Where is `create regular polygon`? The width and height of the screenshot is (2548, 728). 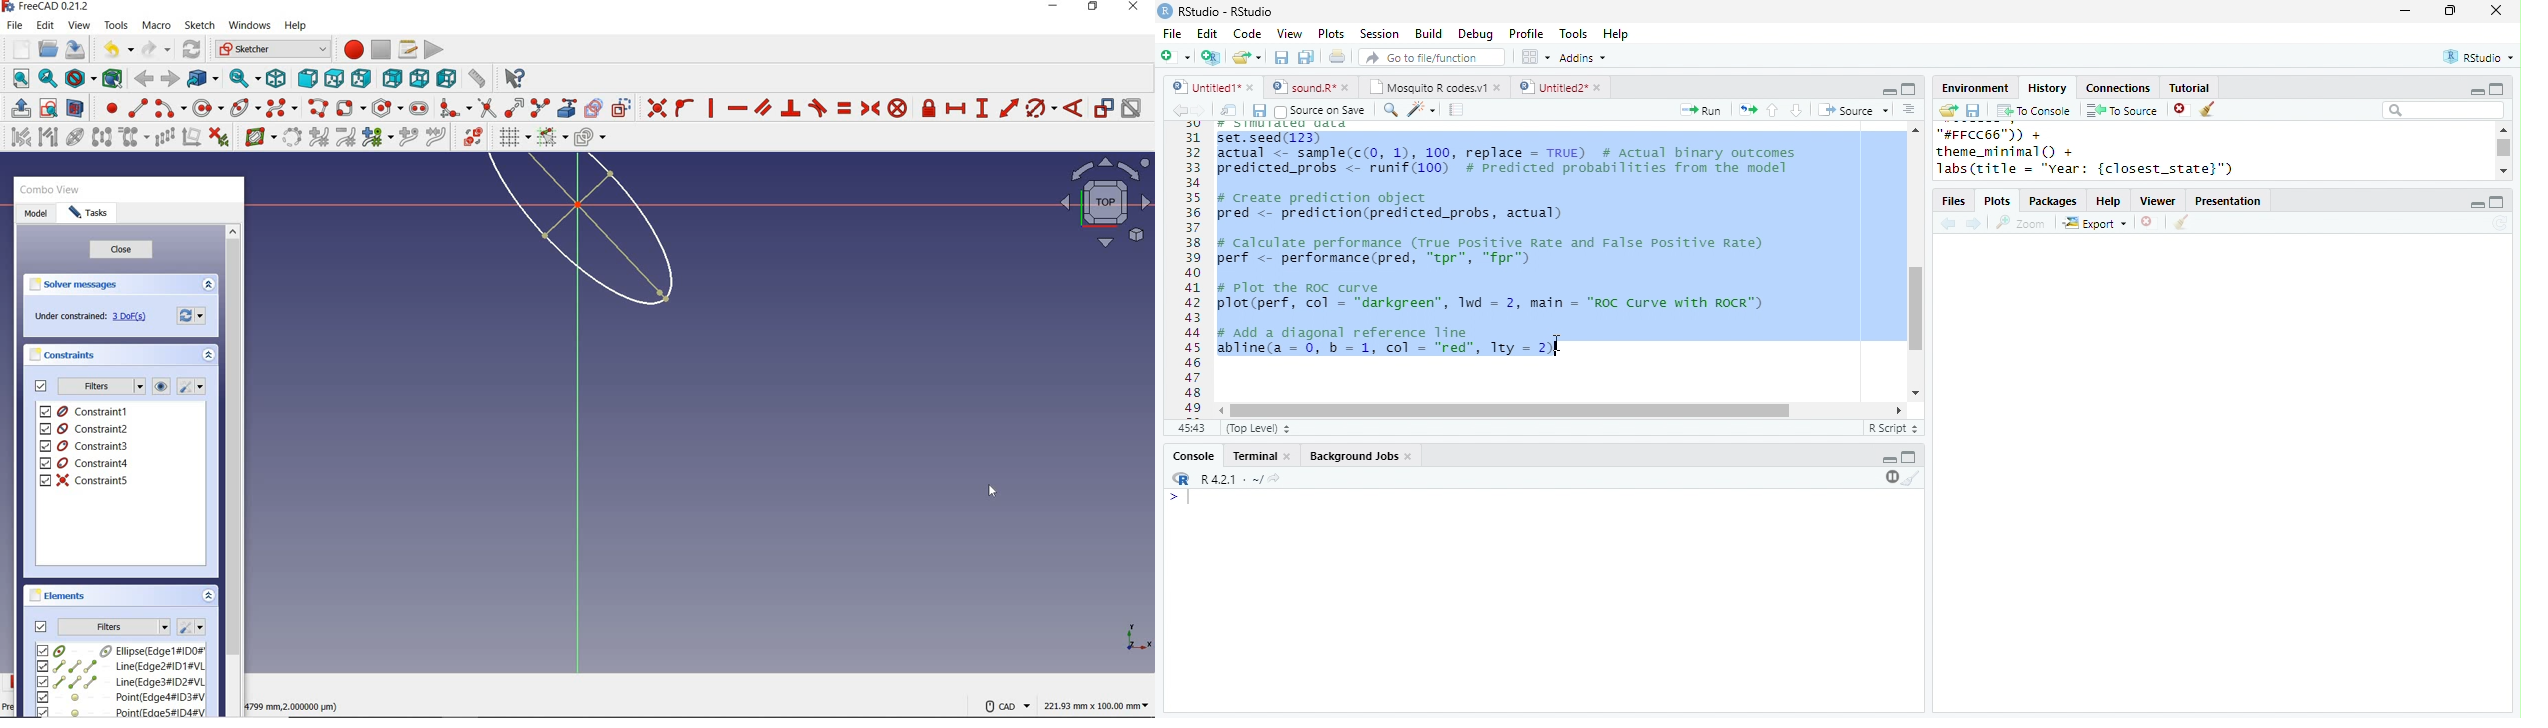 create regular polygon is located at coordinates (388, 108).